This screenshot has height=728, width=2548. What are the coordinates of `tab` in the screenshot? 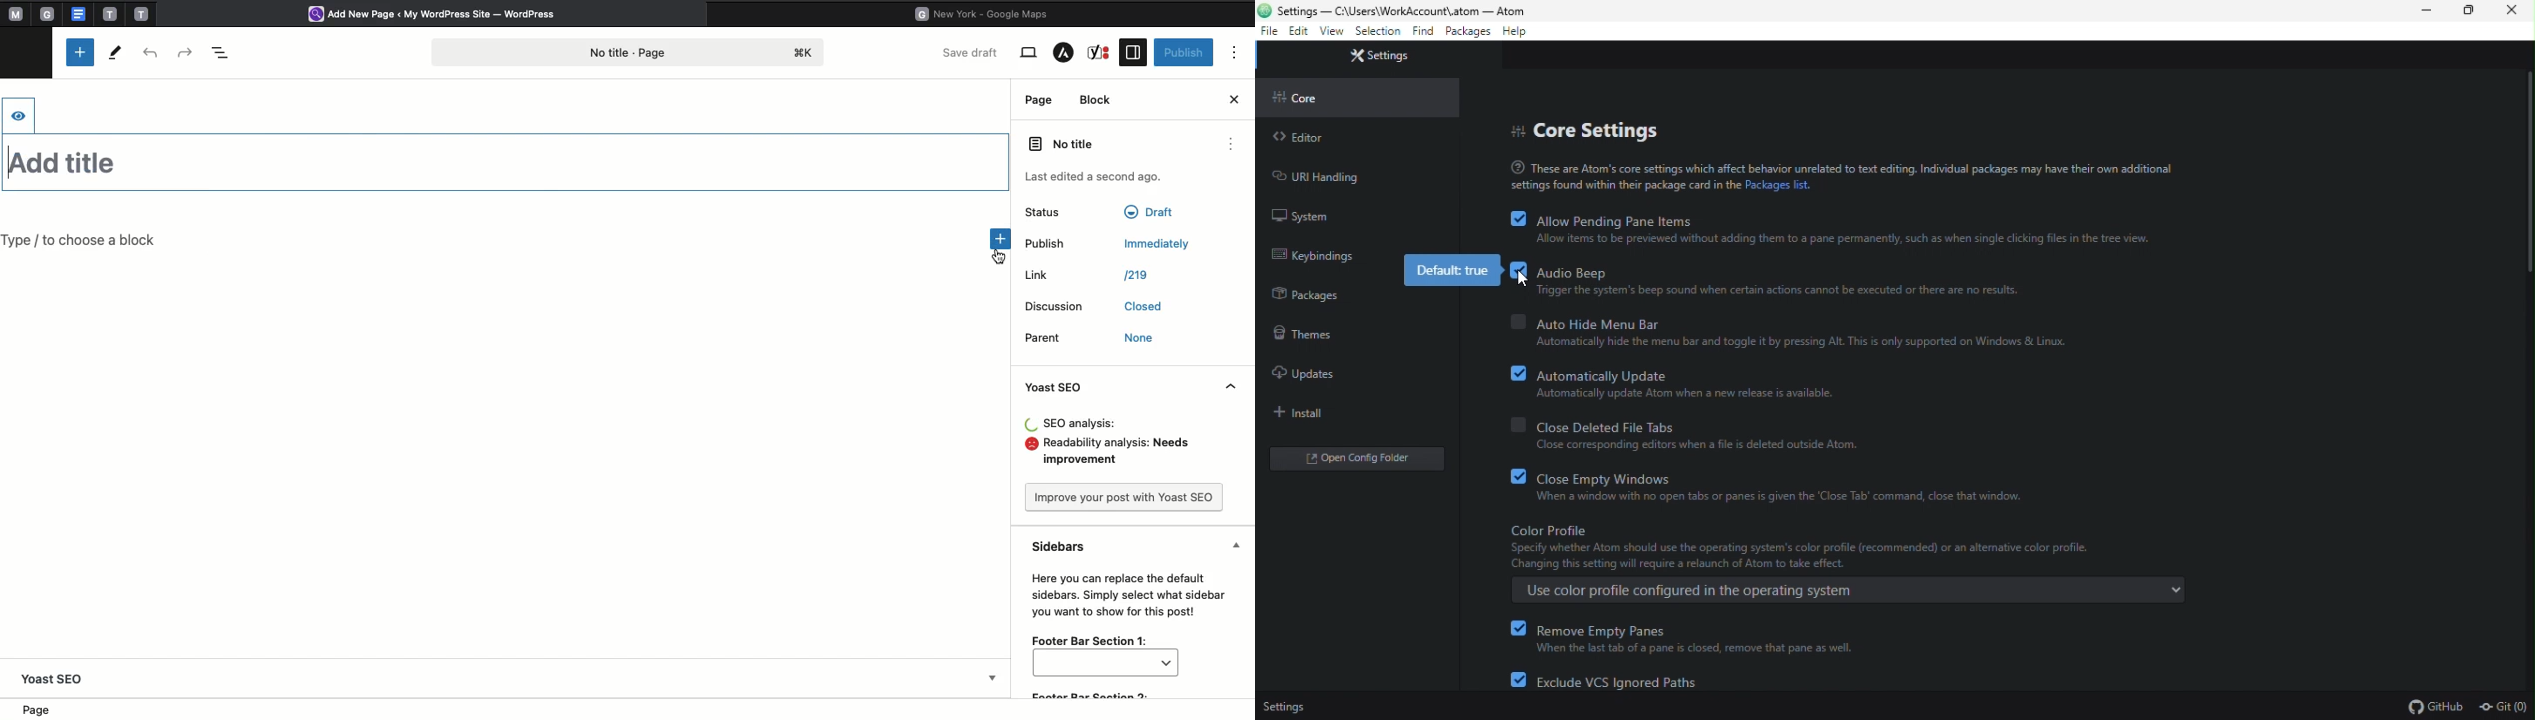 It's located at (50, 14).